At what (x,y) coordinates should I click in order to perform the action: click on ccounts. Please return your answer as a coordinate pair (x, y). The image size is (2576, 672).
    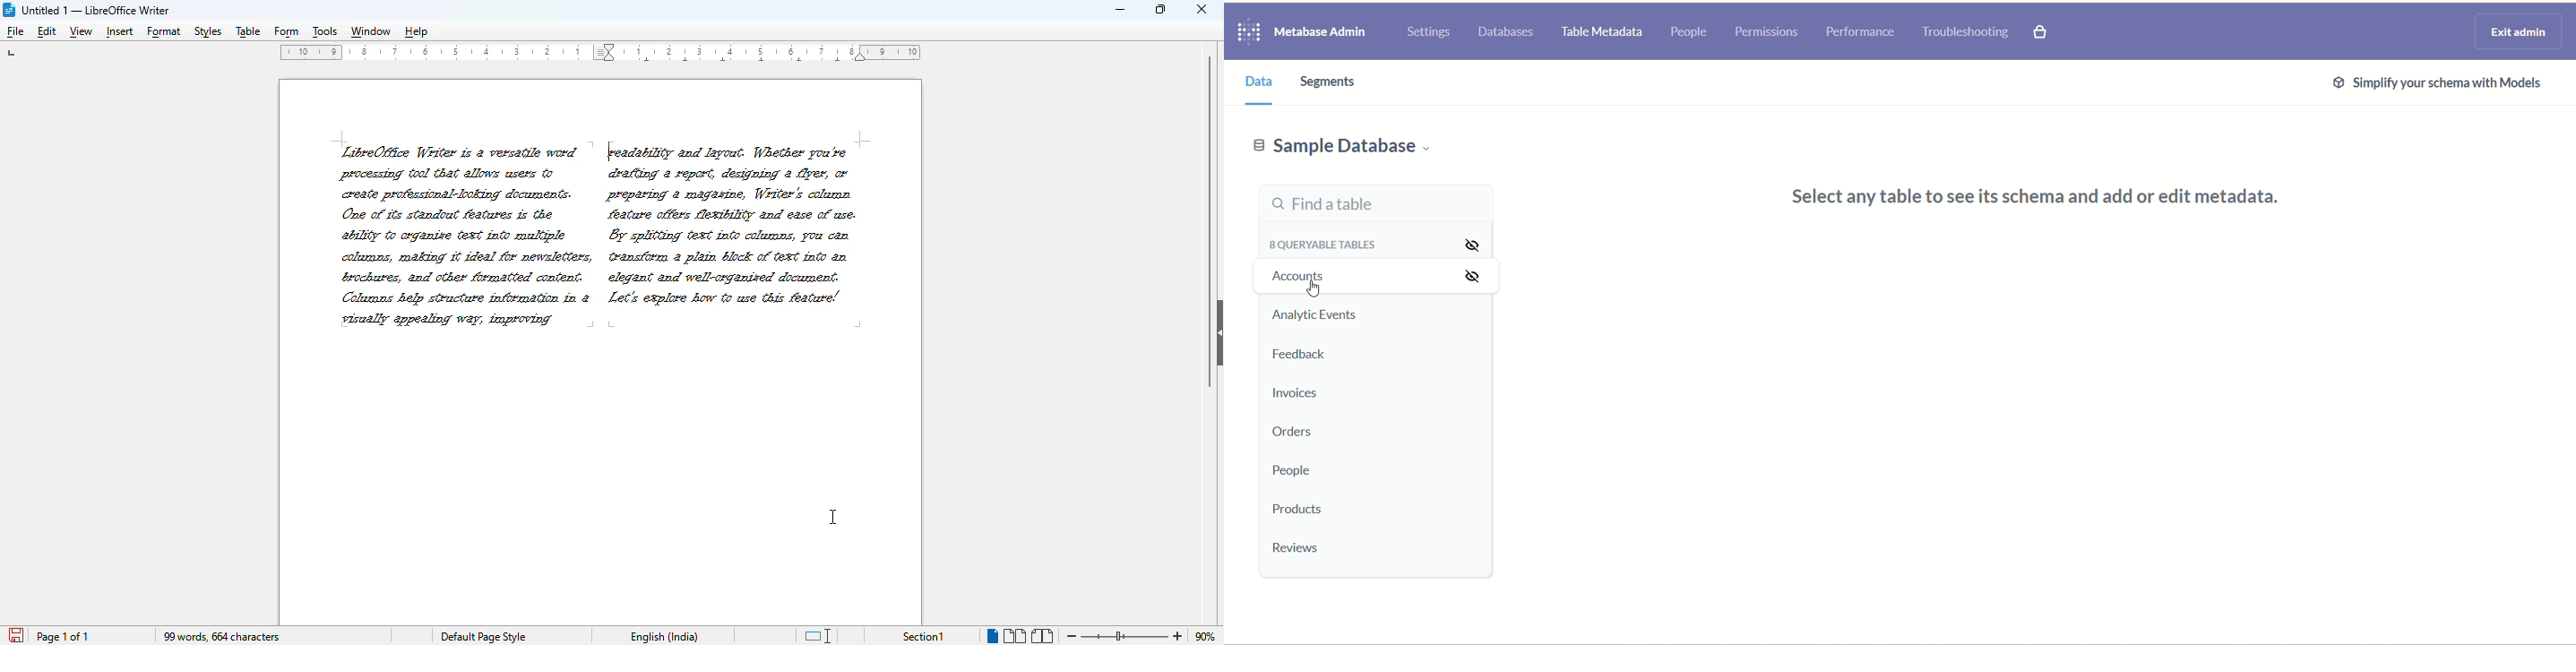
    Looking at the image, I should click on (1301, 278).